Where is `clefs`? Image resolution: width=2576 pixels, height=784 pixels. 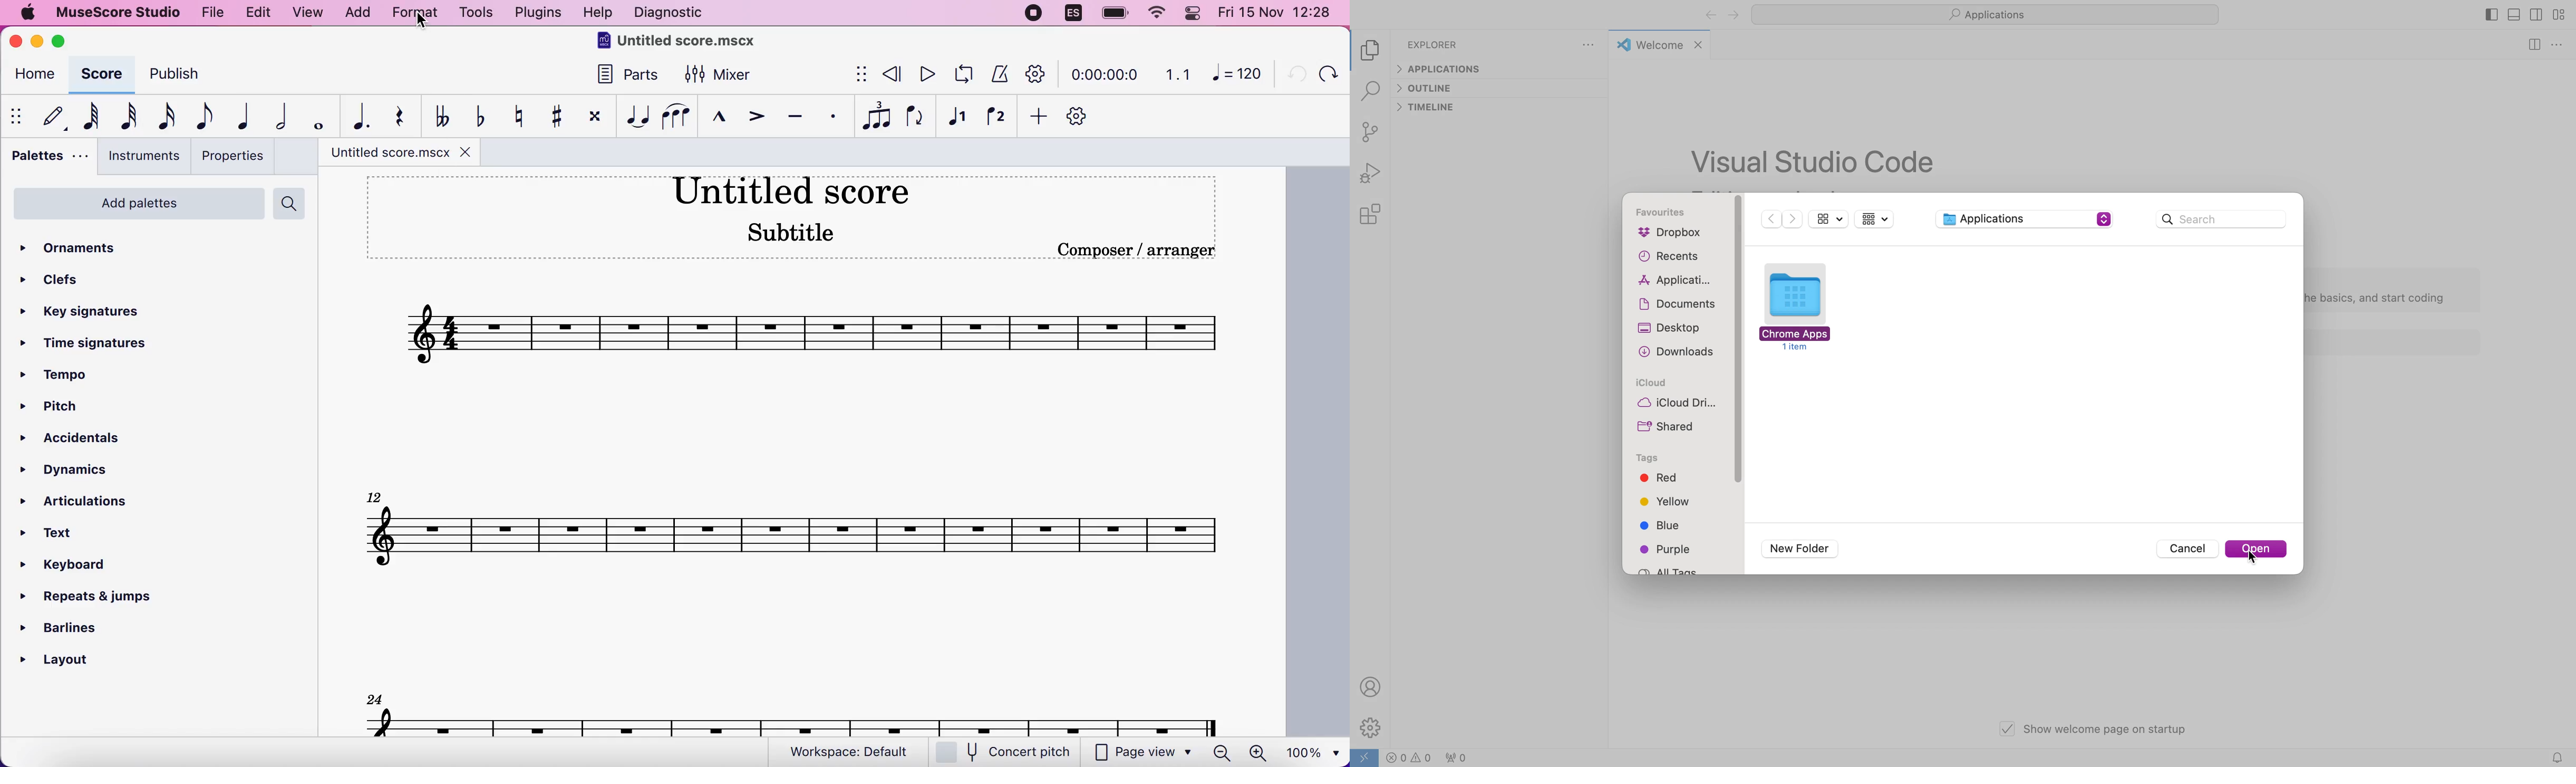 clefs is located at coordinates (53, 279).